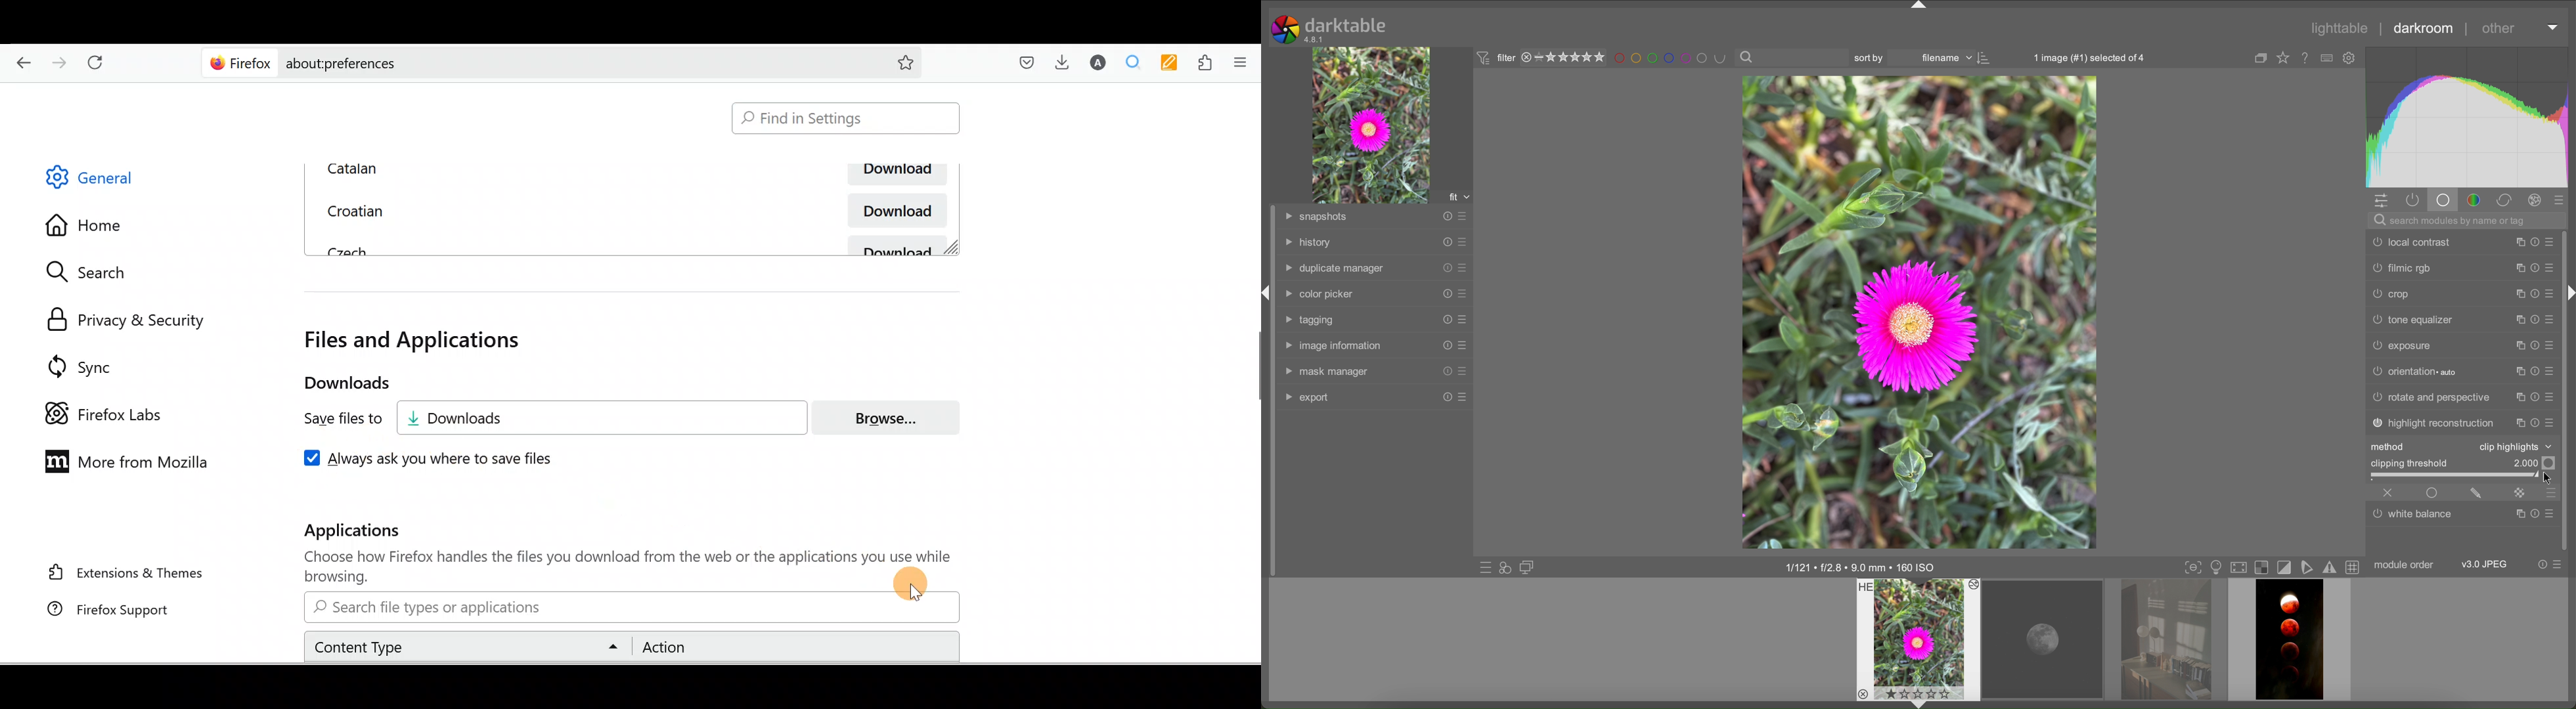 This screenshot has height=728, width=2576. I want to click on Home settings, so click(85, 223).